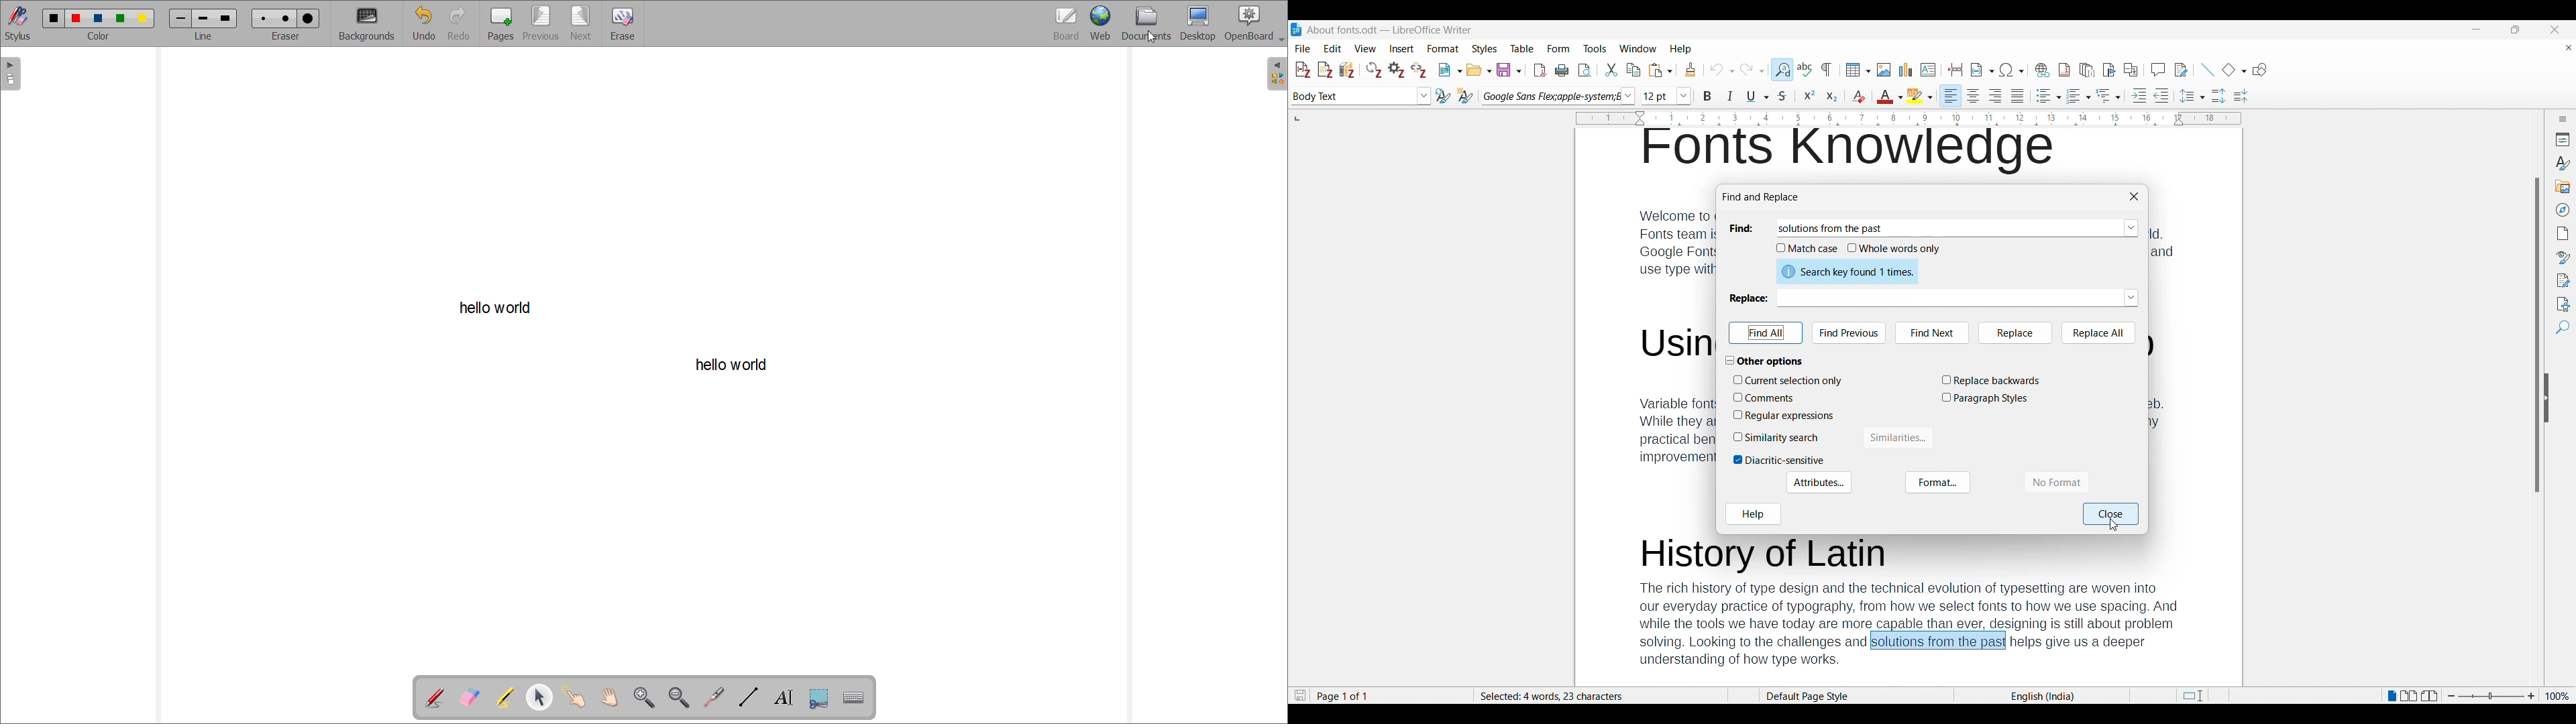 The width and height of the screenshot is (2576, 728). I want to click on Replace:, so click(1748, 298).